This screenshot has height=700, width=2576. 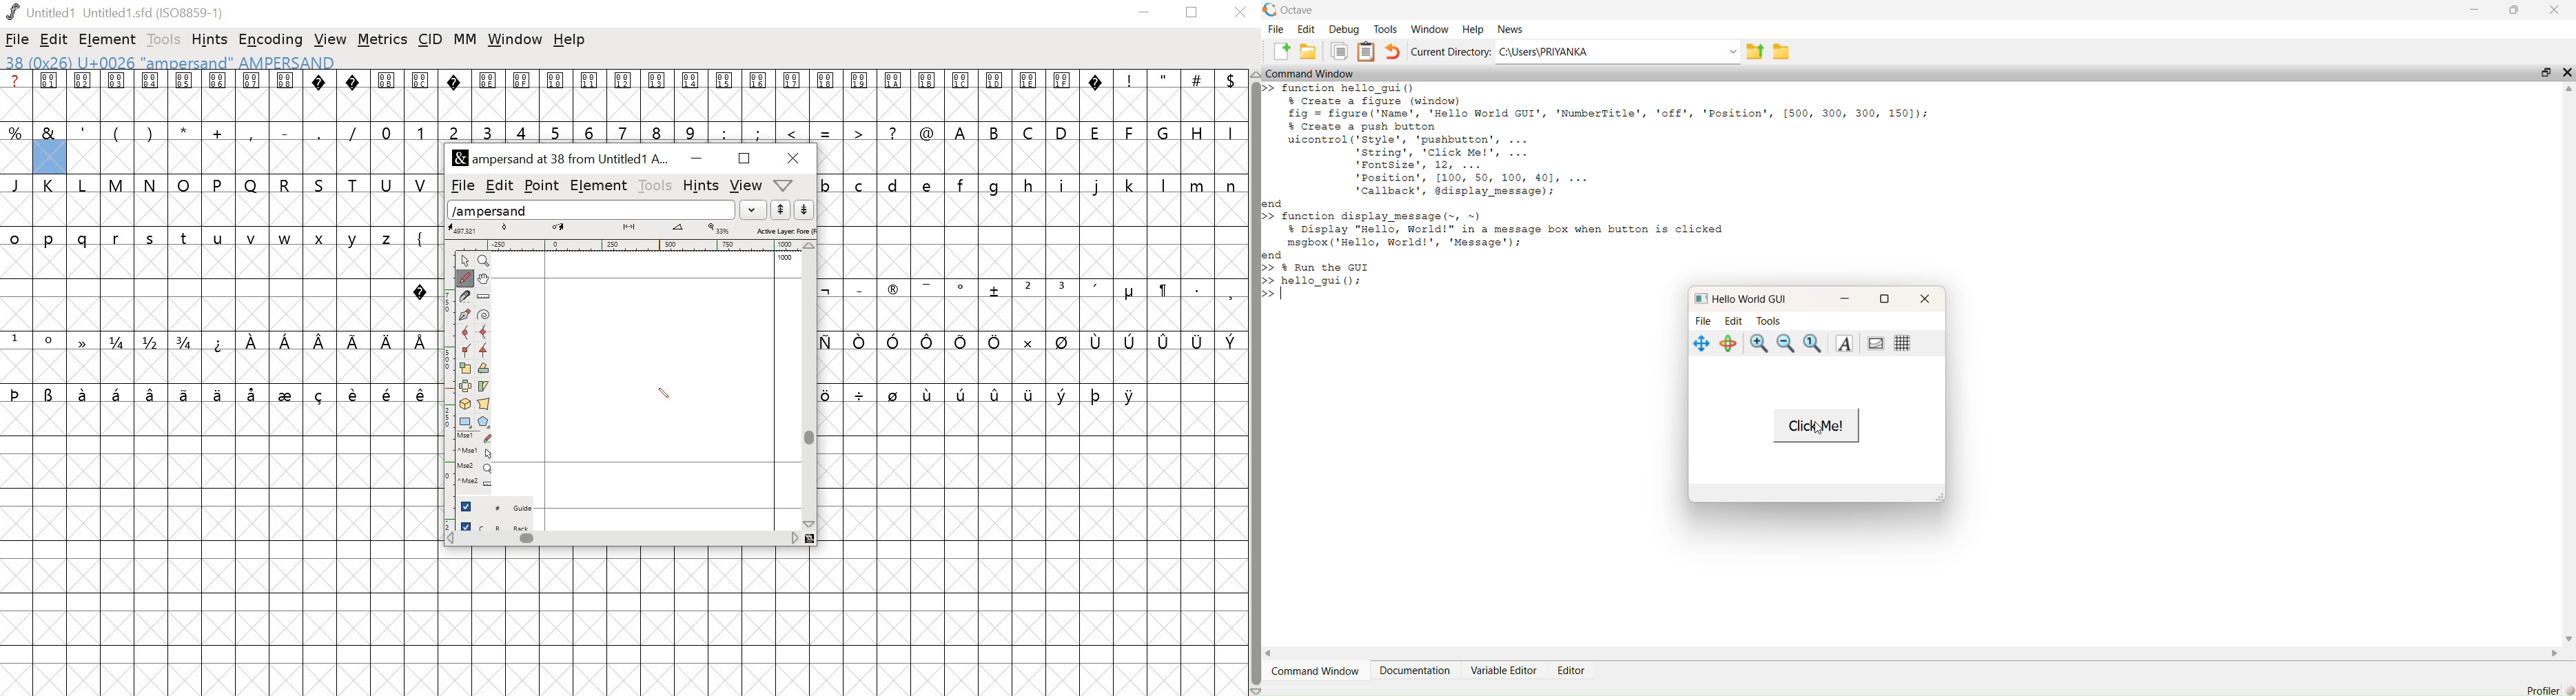 I want to click on rectangle and ellipse, so click(x=465, y=421).